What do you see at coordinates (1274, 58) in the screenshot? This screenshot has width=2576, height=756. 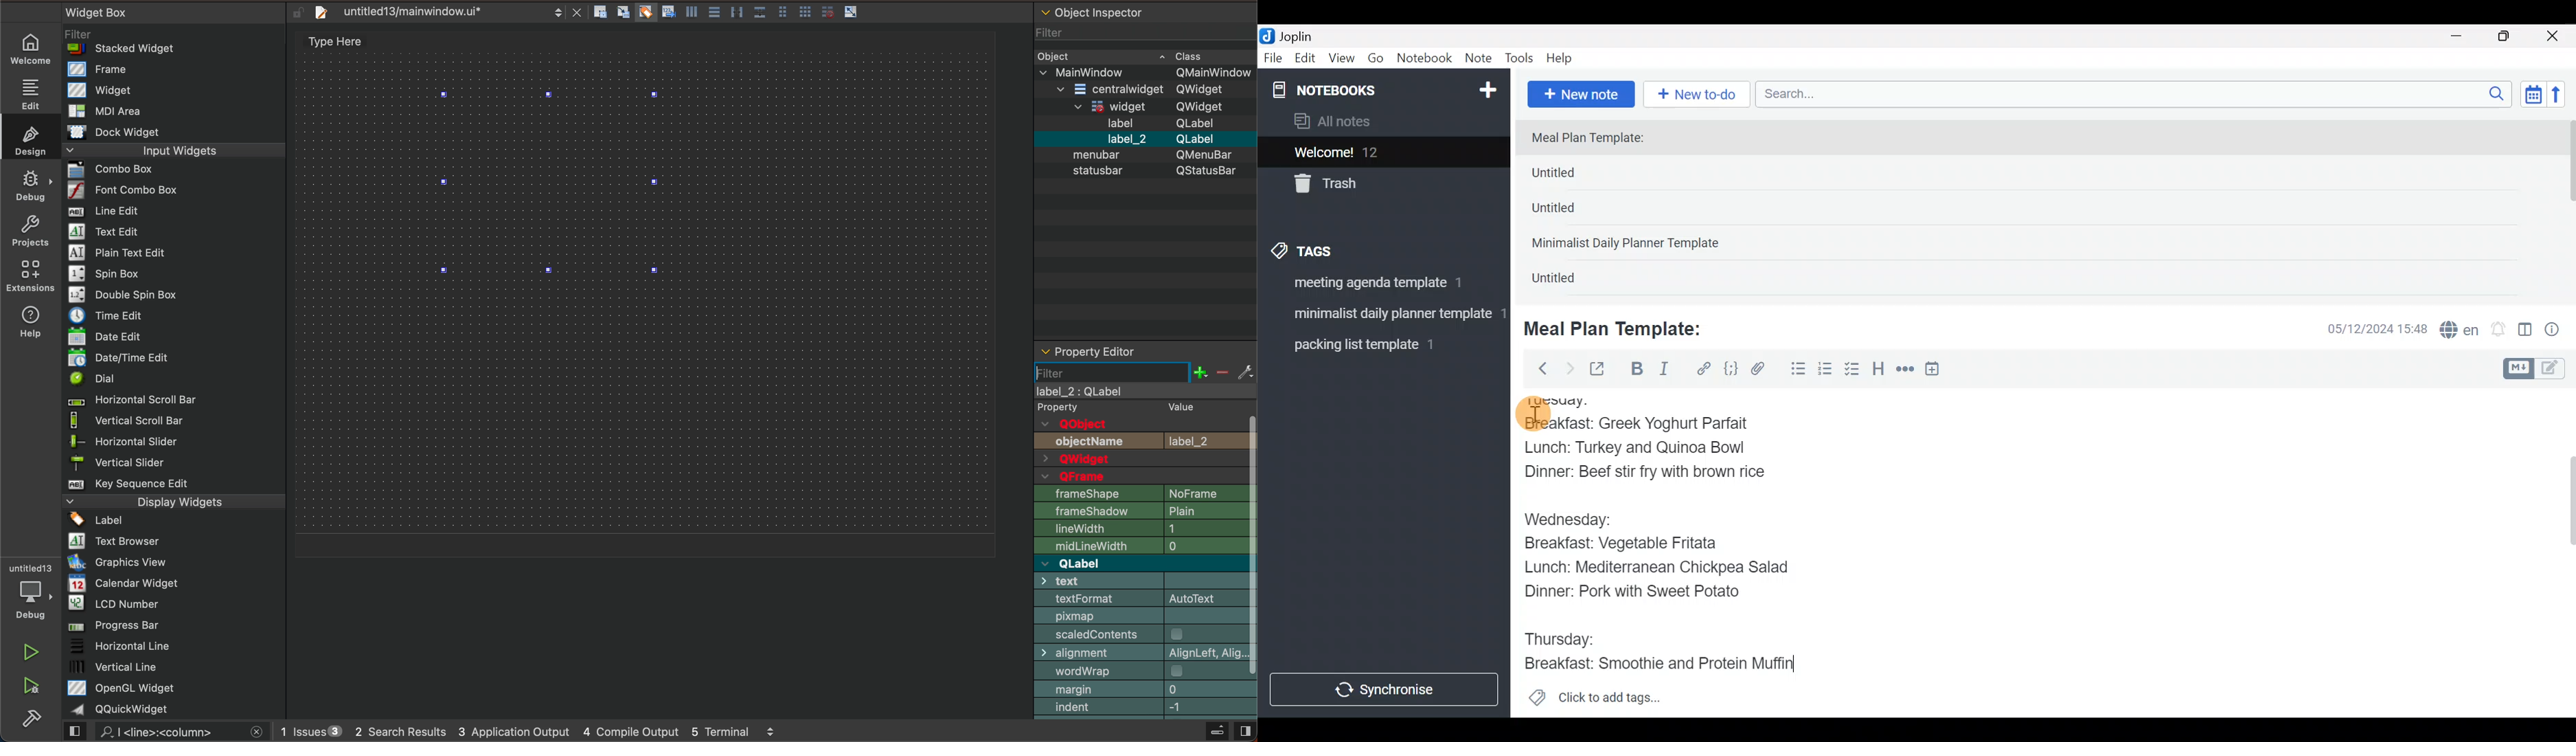 I see `File` at bounding box center [1274, 58].